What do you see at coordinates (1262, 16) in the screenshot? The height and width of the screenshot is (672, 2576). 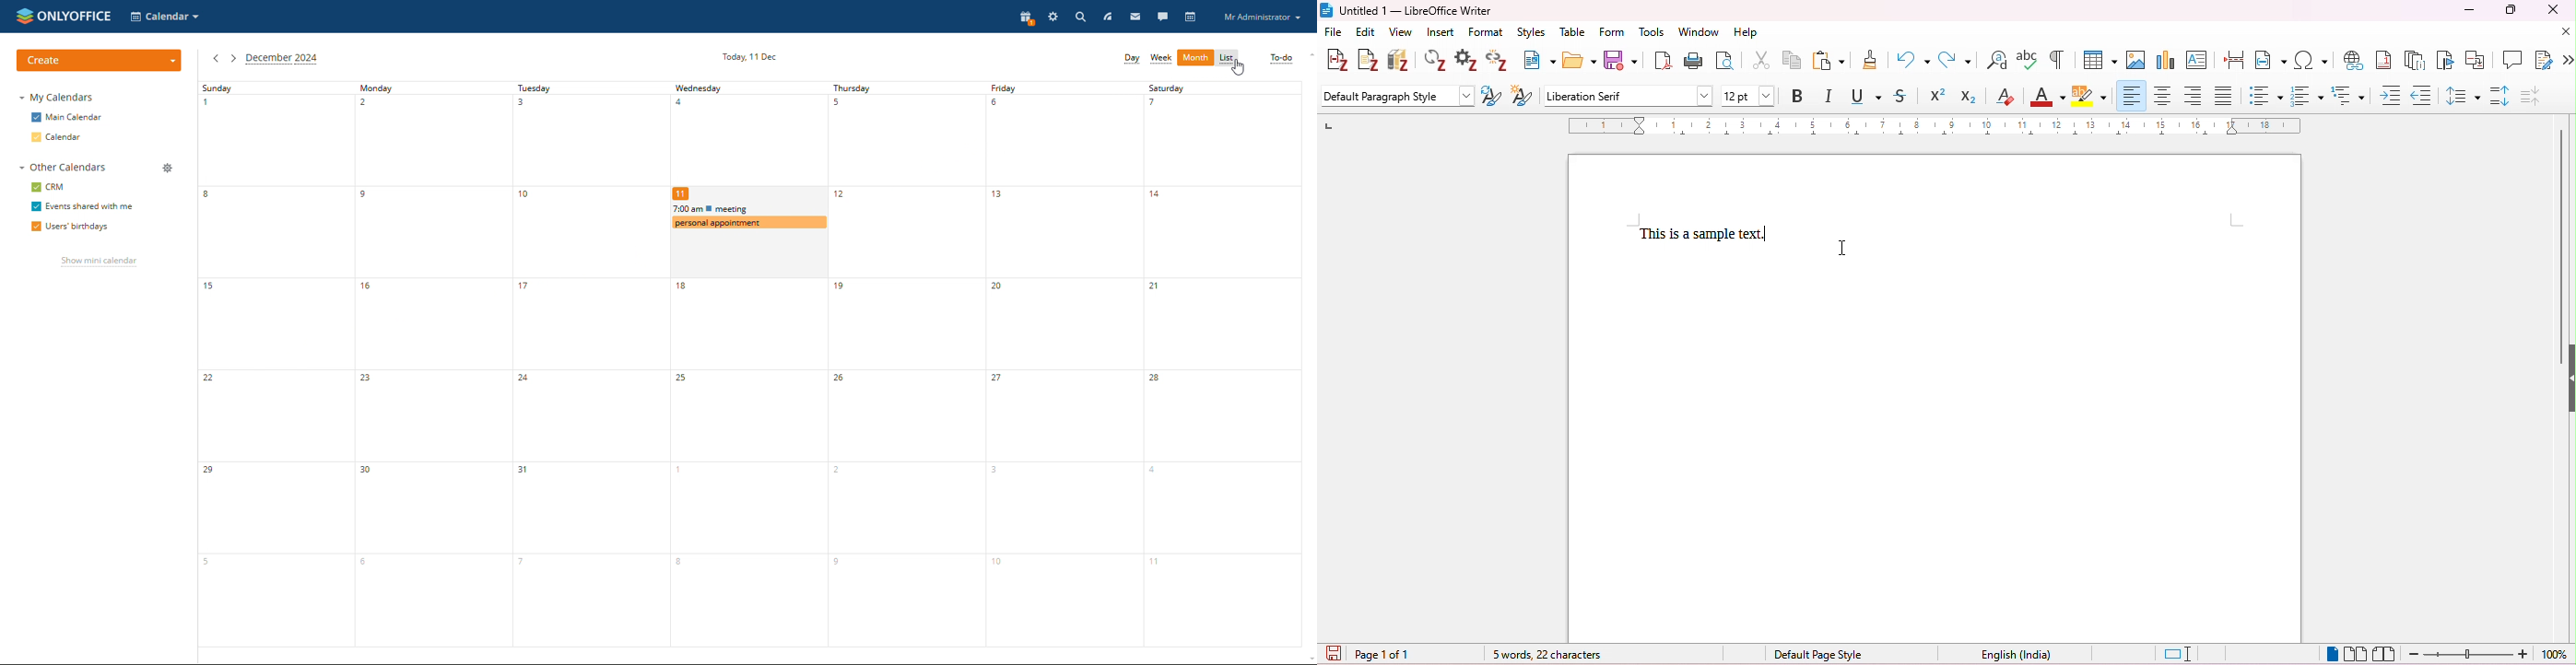 I see `profile` at bounding box center [1262, 16].